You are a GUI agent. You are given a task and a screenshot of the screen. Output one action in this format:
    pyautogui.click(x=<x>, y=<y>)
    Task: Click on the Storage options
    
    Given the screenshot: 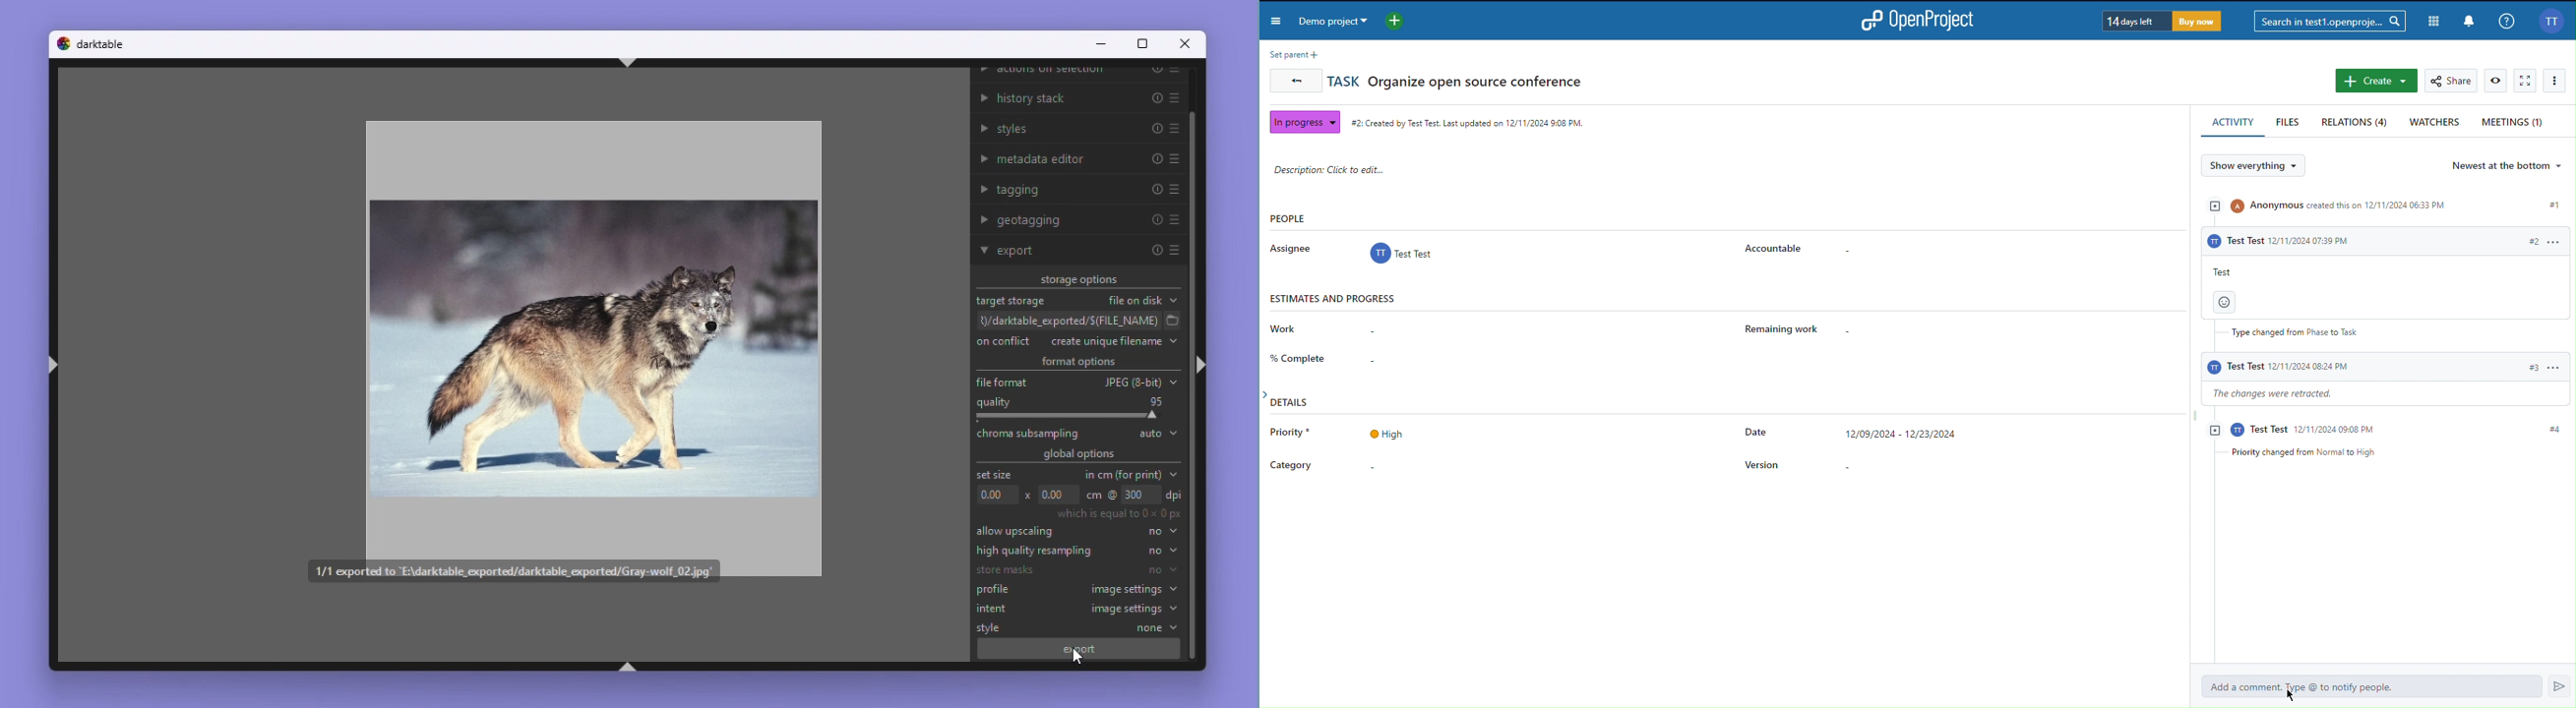 What is the action you would take?
    pyautogui.click(x=1076, y=280)
    